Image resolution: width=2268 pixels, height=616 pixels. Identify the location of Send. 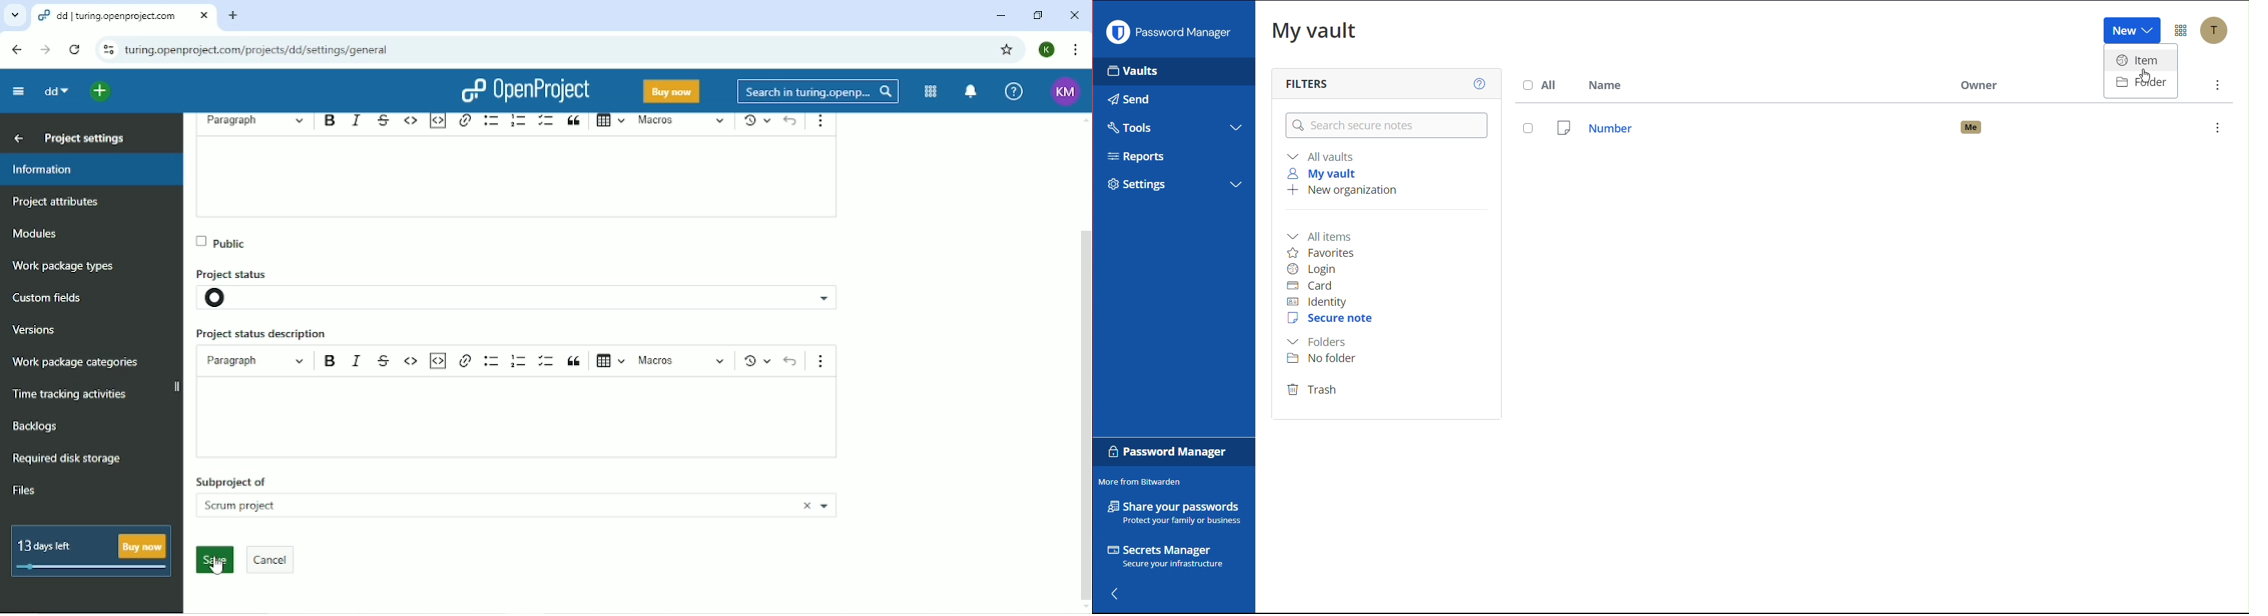
(1126, 96).